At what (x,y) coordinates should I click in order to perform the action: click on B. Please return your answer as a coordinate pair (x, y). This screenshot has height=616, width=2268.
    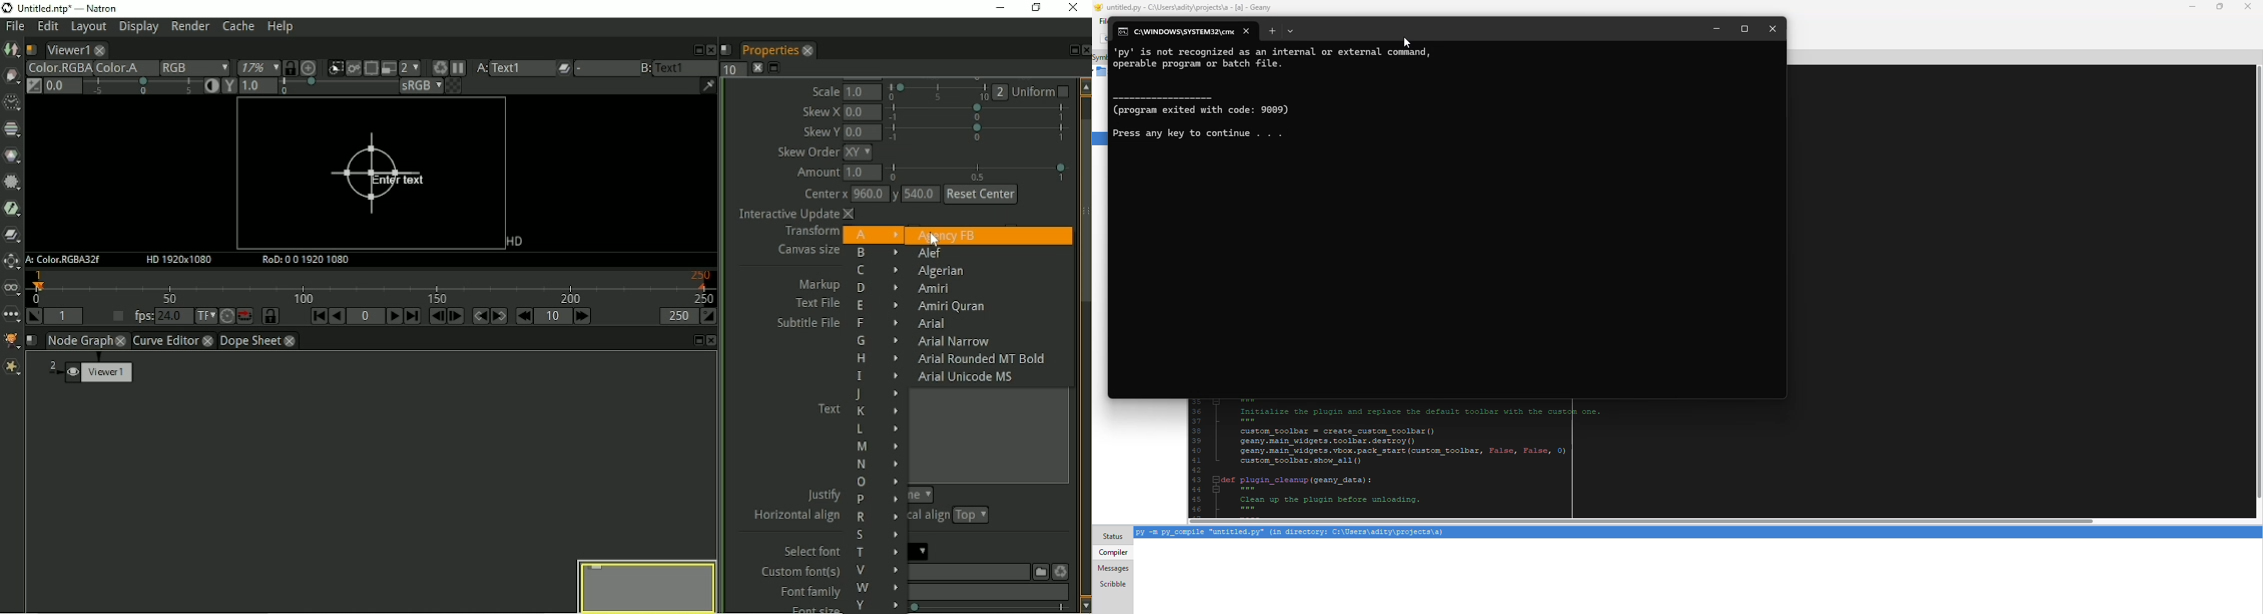
    Looking at the image, I should click on (877, 253).